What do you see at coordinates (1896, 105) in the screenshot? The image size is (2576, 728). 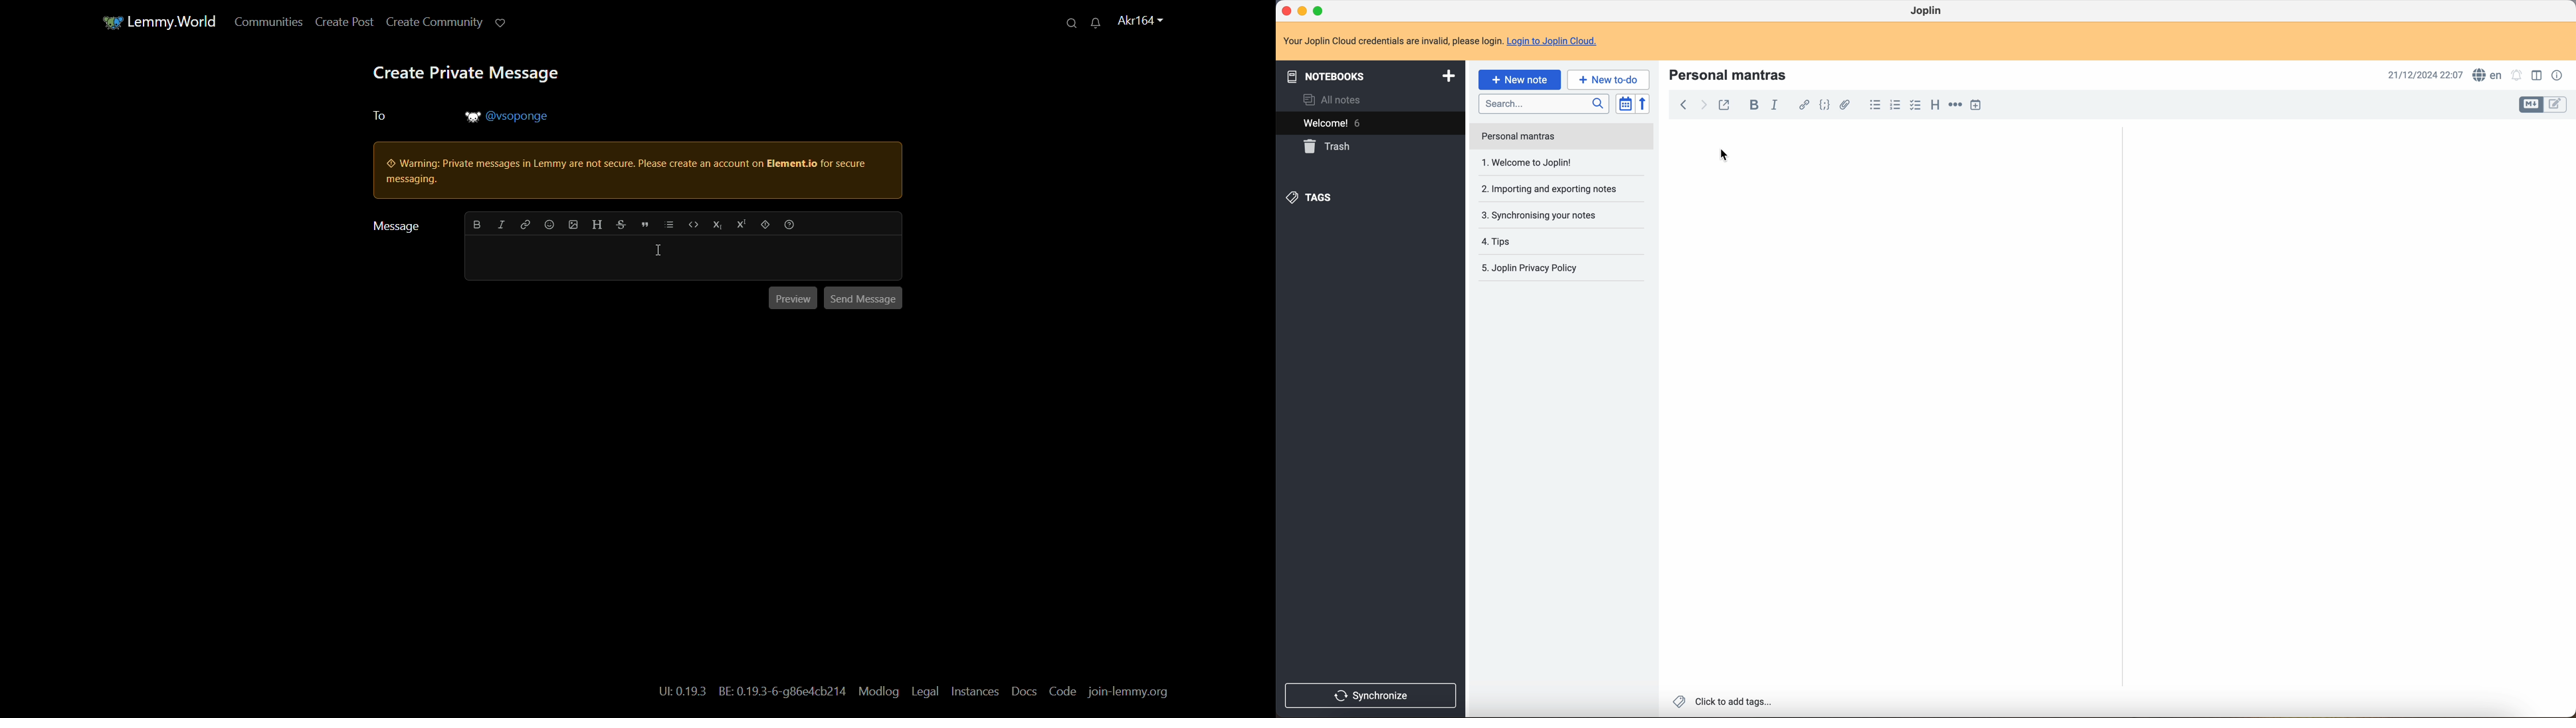 I see `numbered list` at bounding box center [1896, 105].